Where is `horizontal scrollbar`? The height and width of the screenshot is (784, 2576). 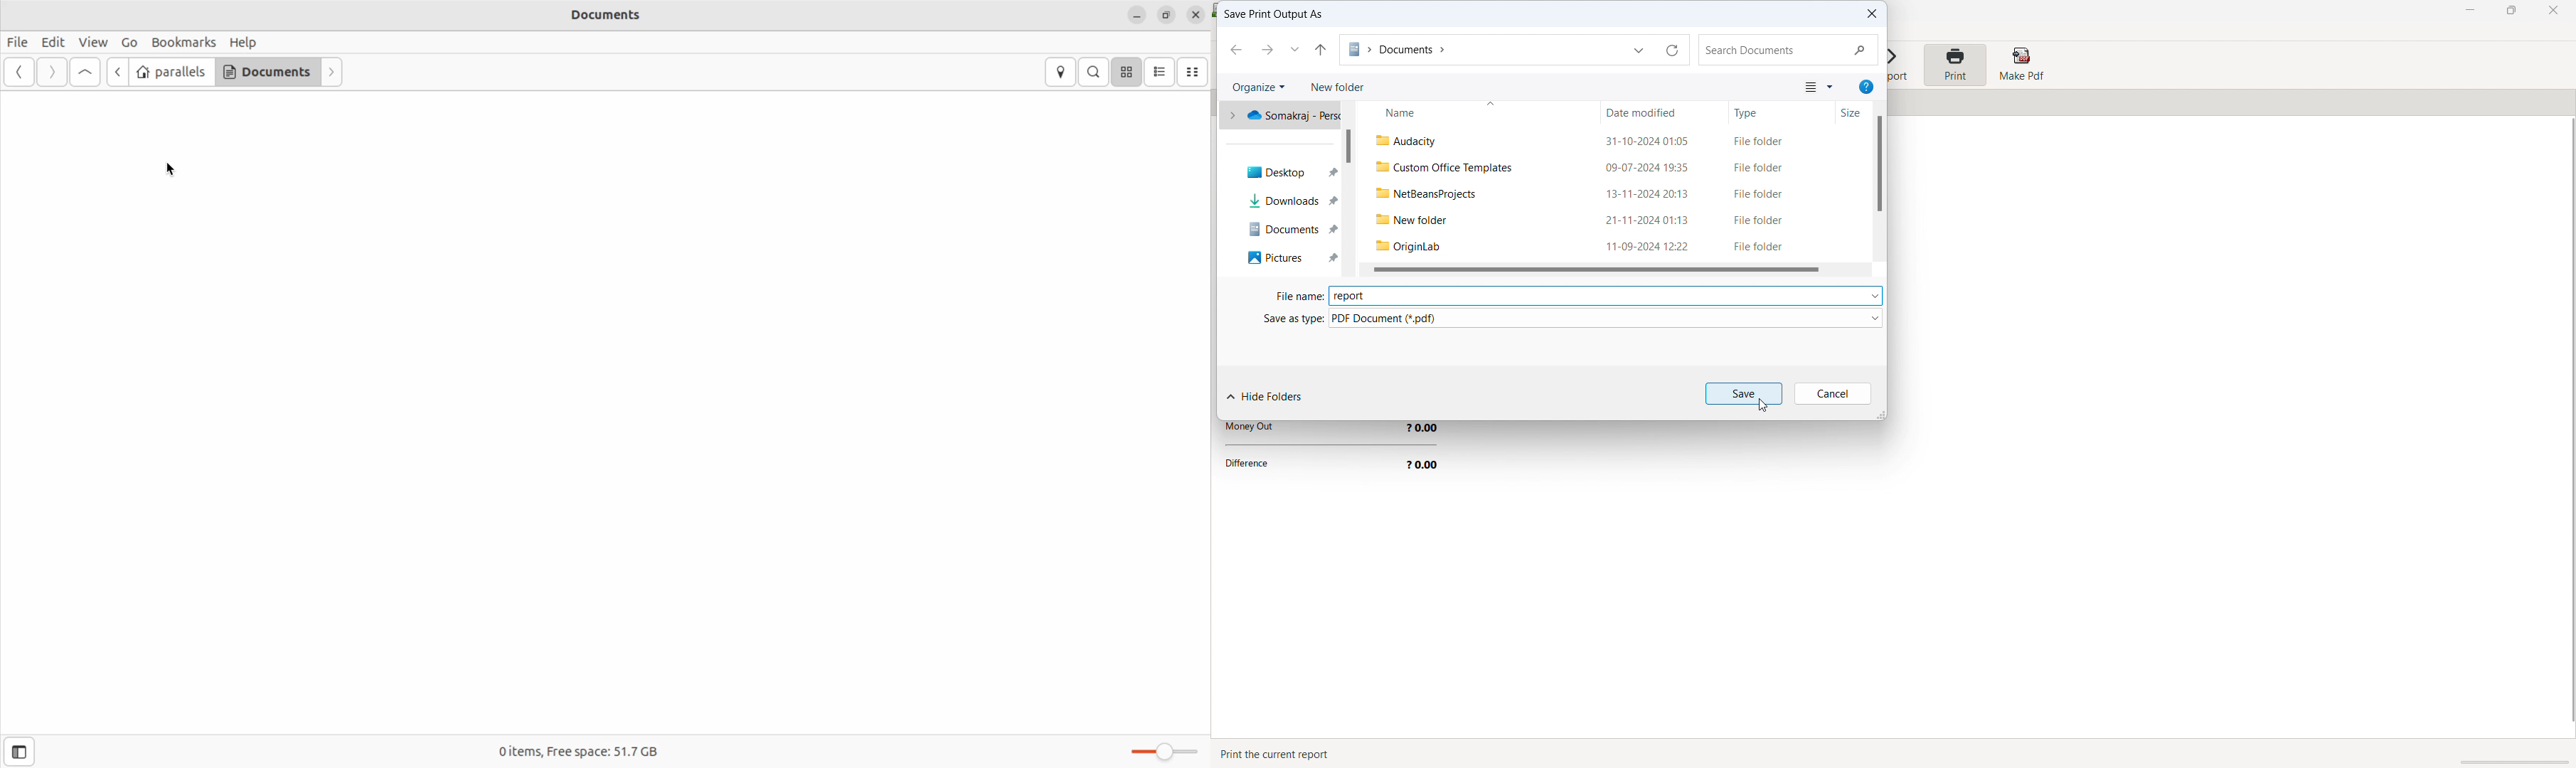
horizontal scrollbar is located at coordinates (1595, 270).